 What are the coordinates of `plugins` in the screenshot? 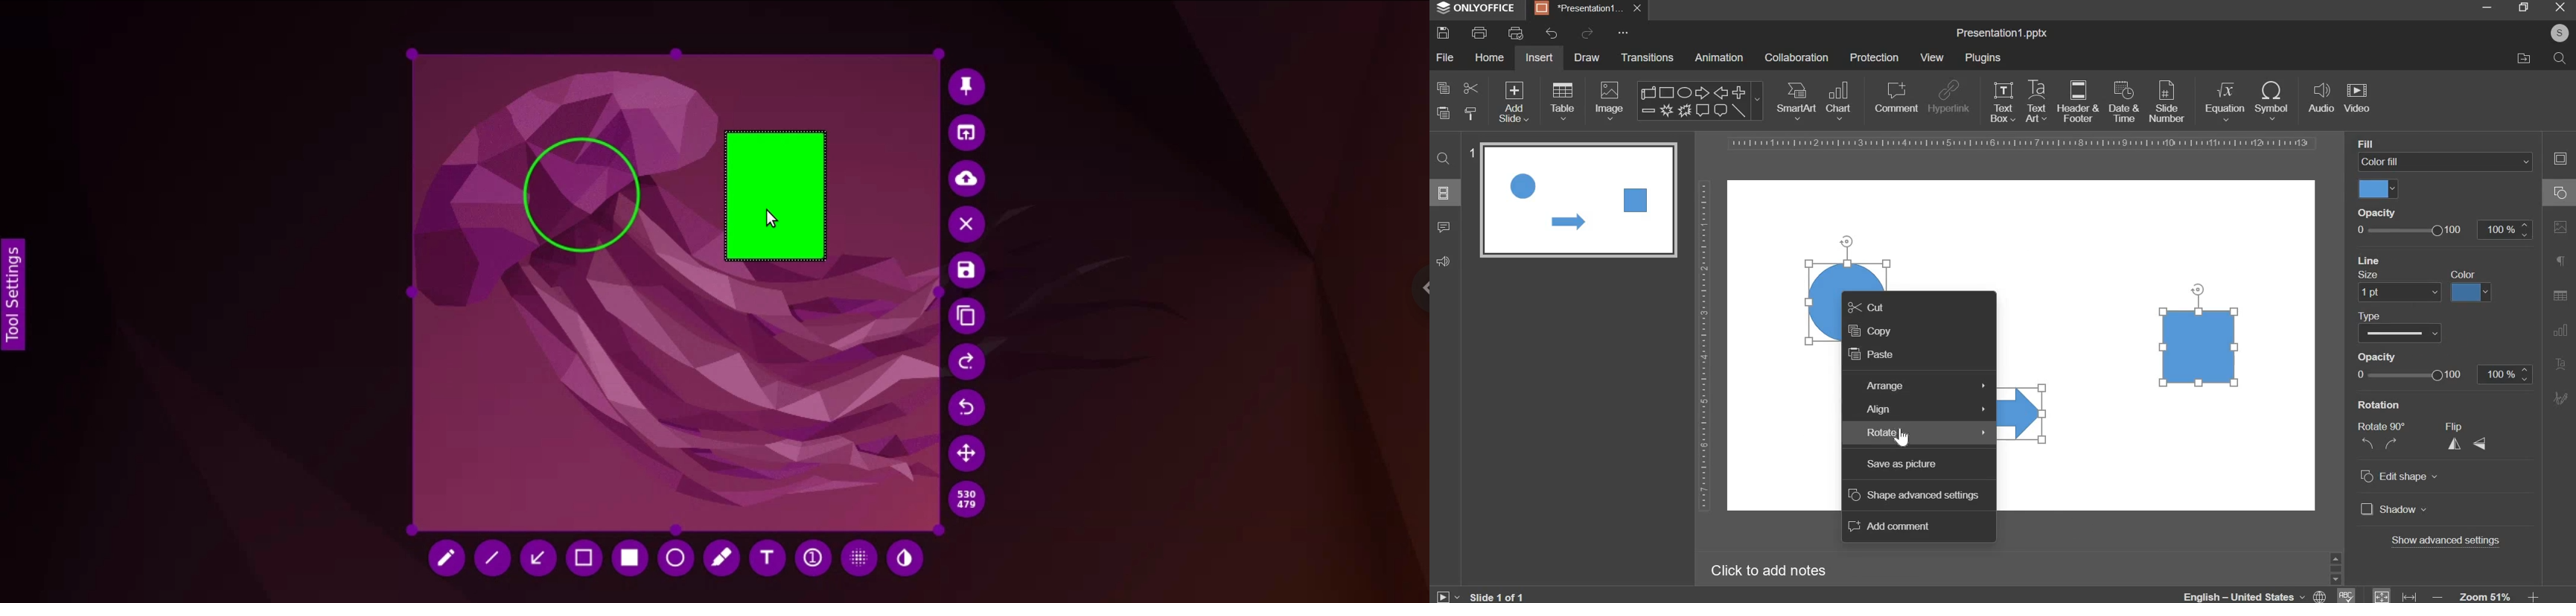 It's located at (1983, 58).